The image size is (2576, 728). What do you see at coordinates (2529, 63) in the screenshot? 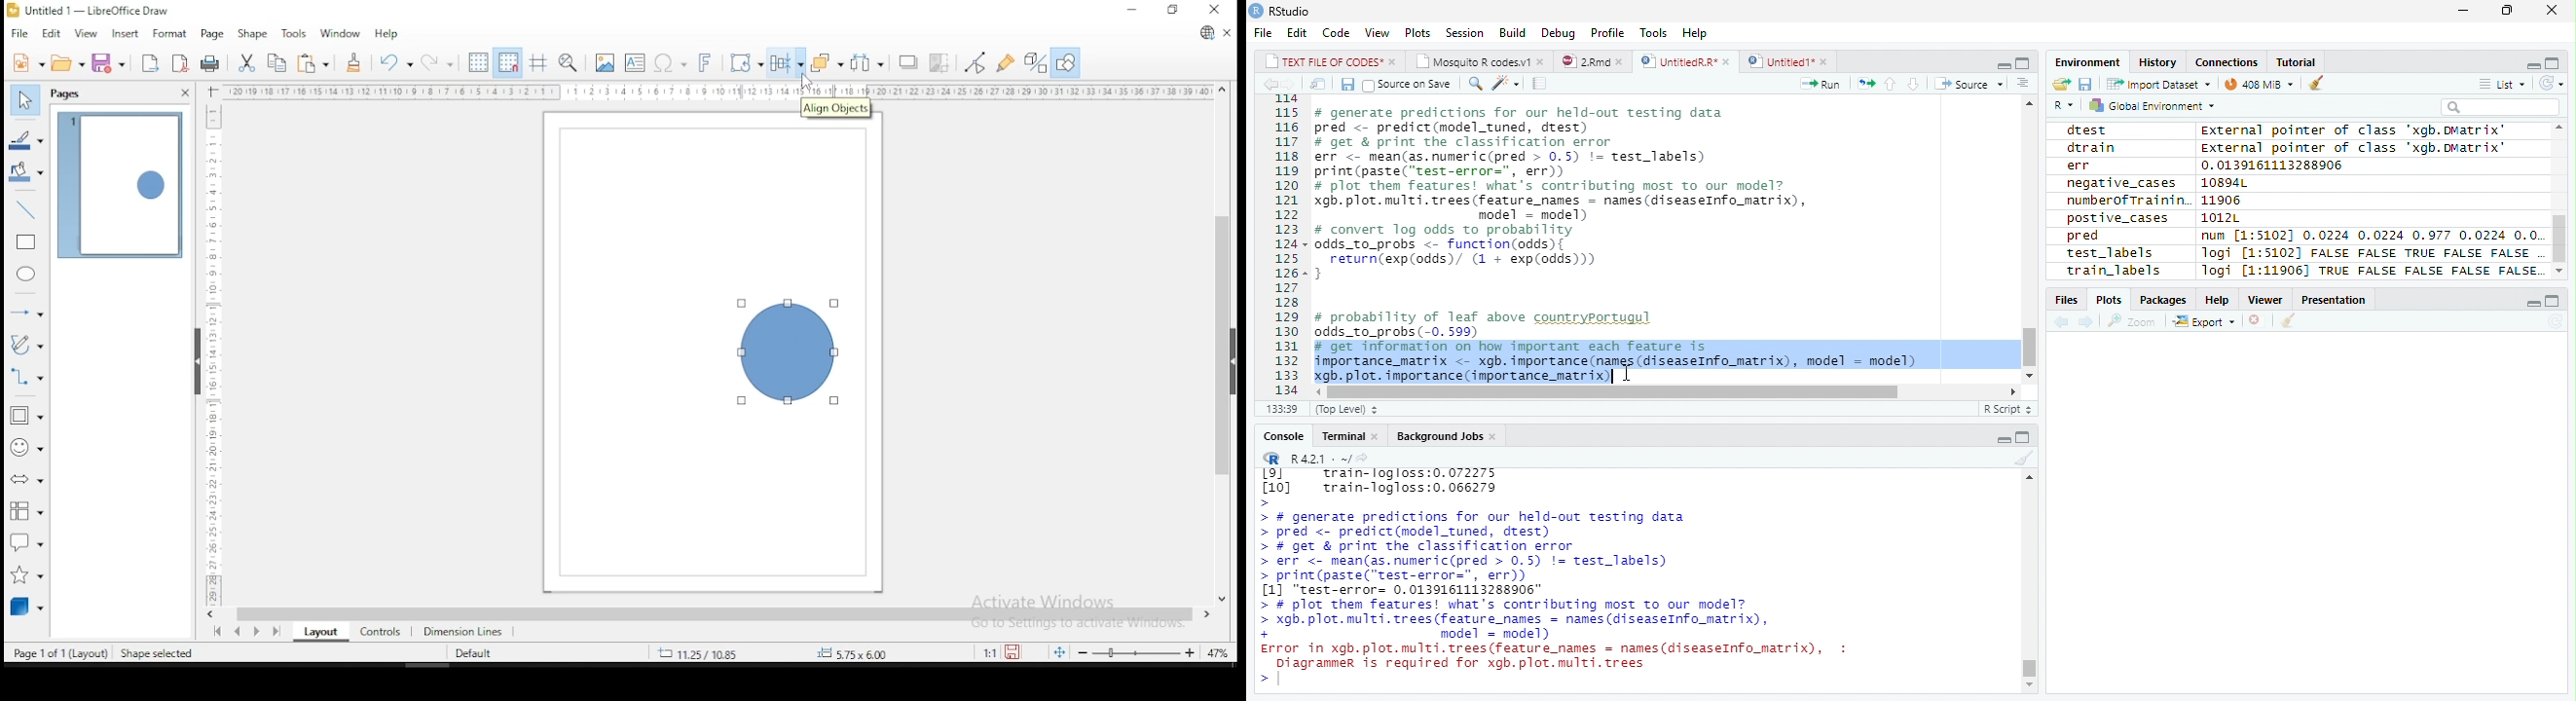
I see `Minimize` at bounding box center [2529, 63].